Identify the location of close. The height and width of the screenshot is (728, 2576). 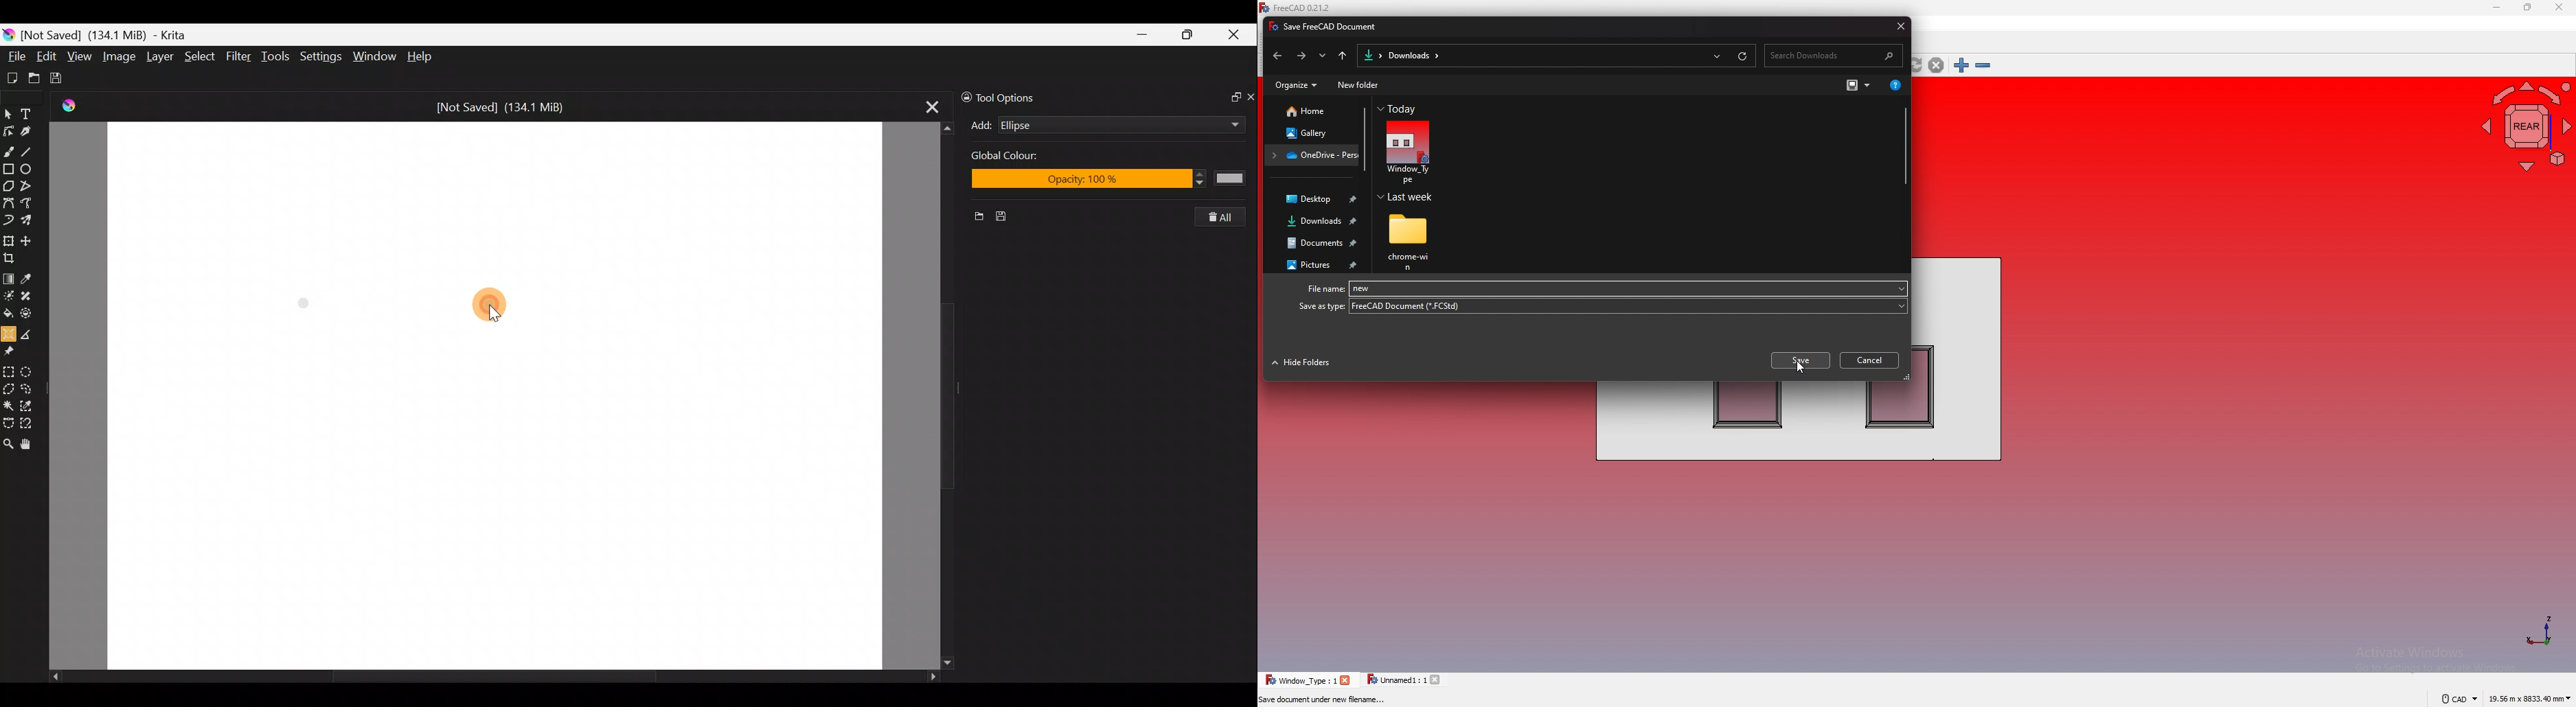
(1346, 680).